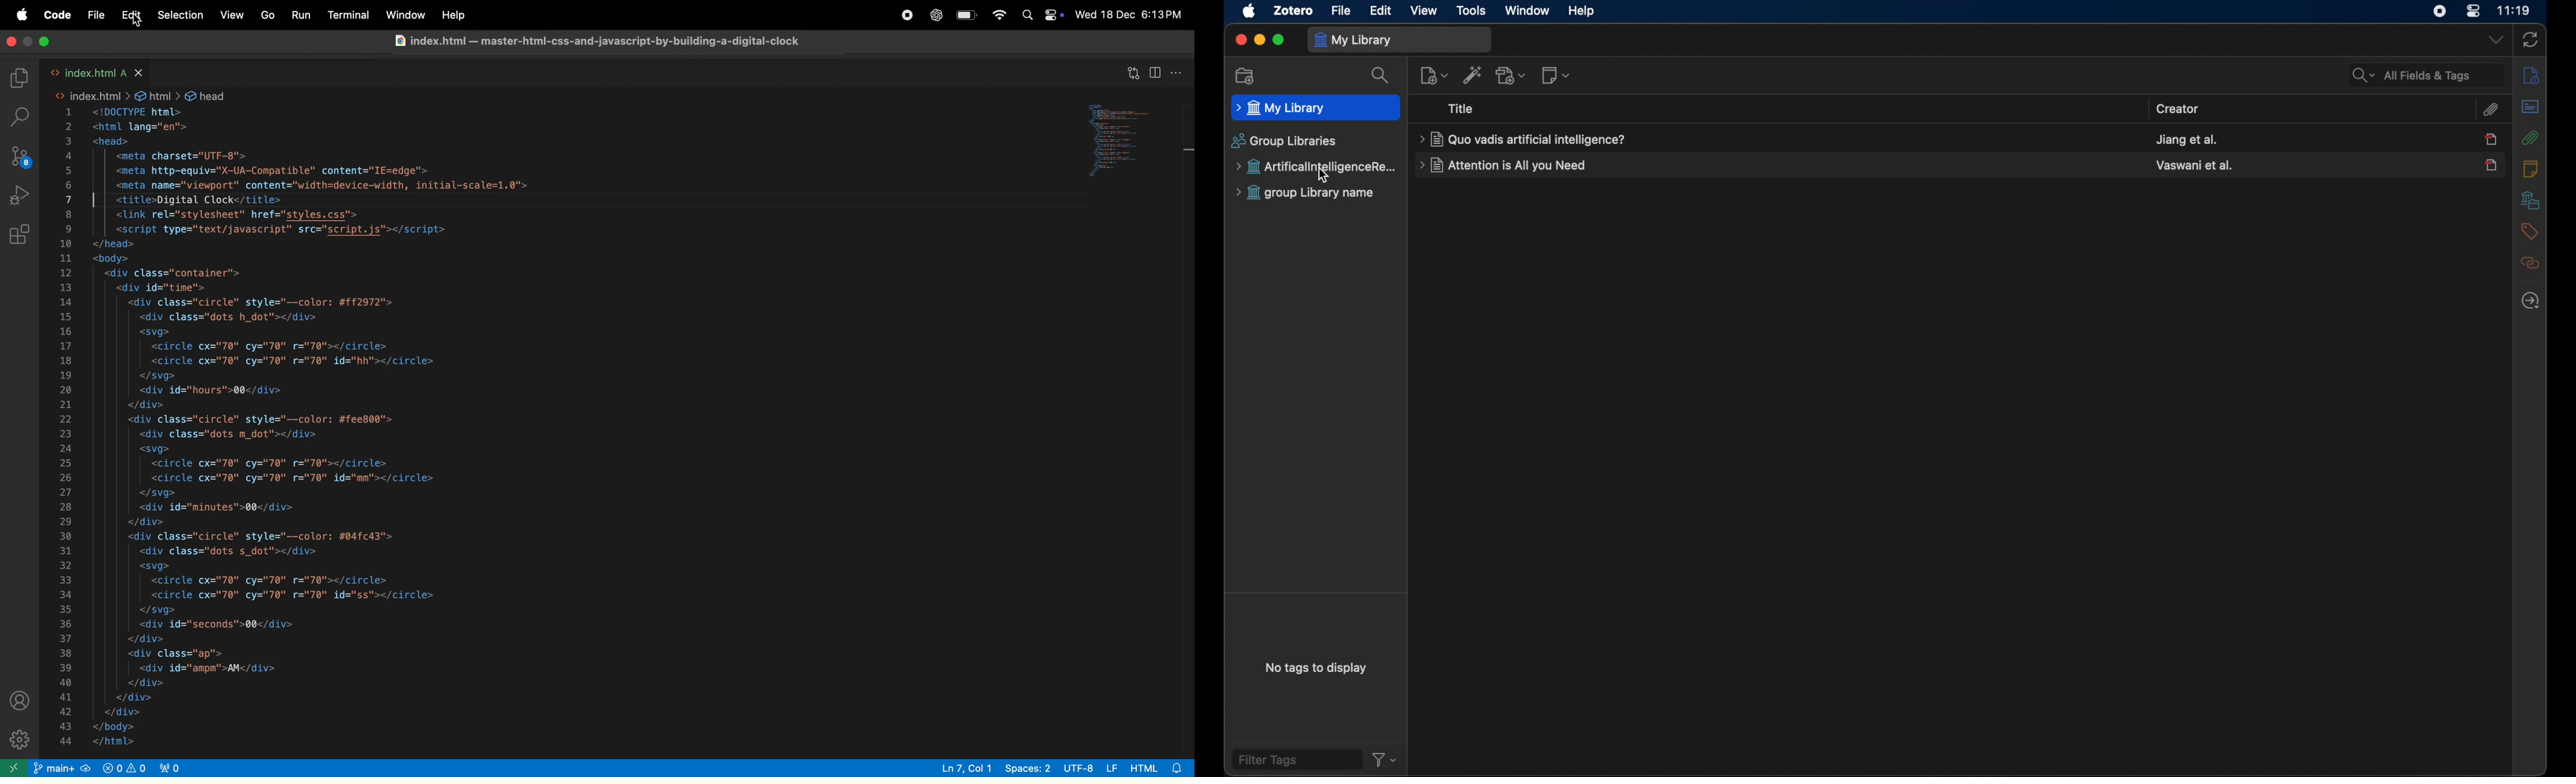  I want to click on date and time, so click(1132, 14).